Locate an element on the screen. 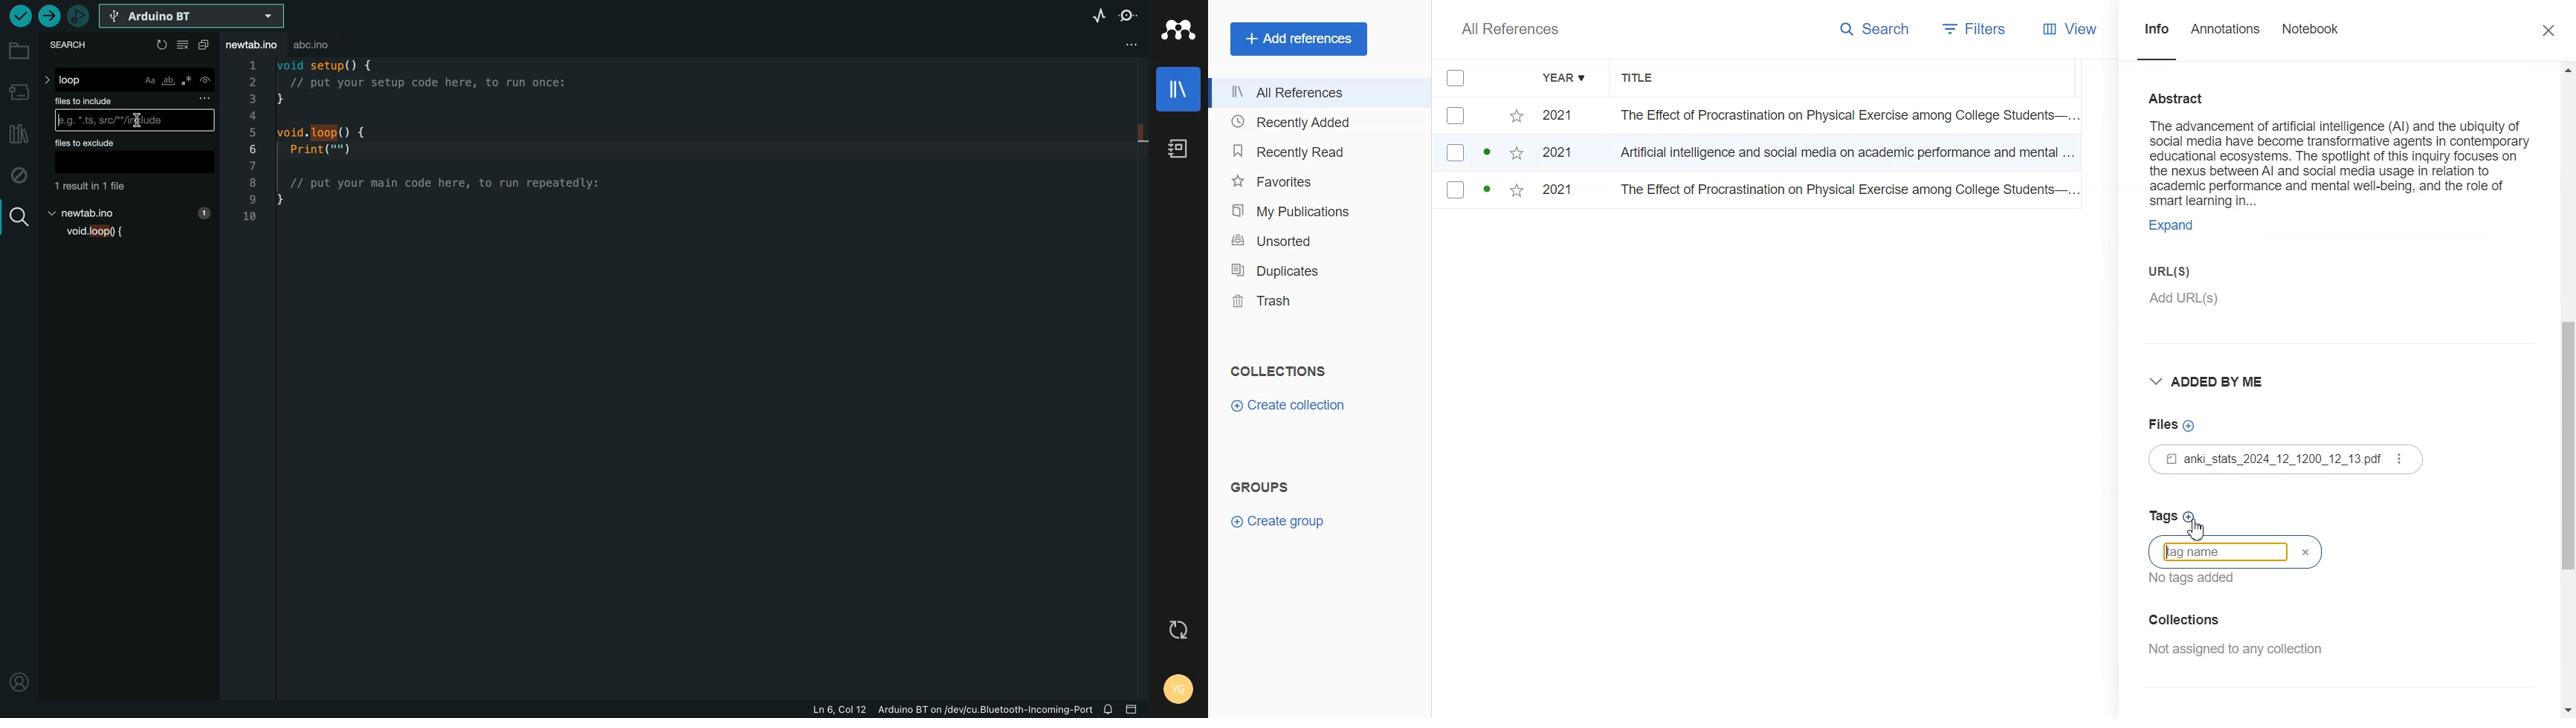  2021 is located at coordinates (1563, 116).